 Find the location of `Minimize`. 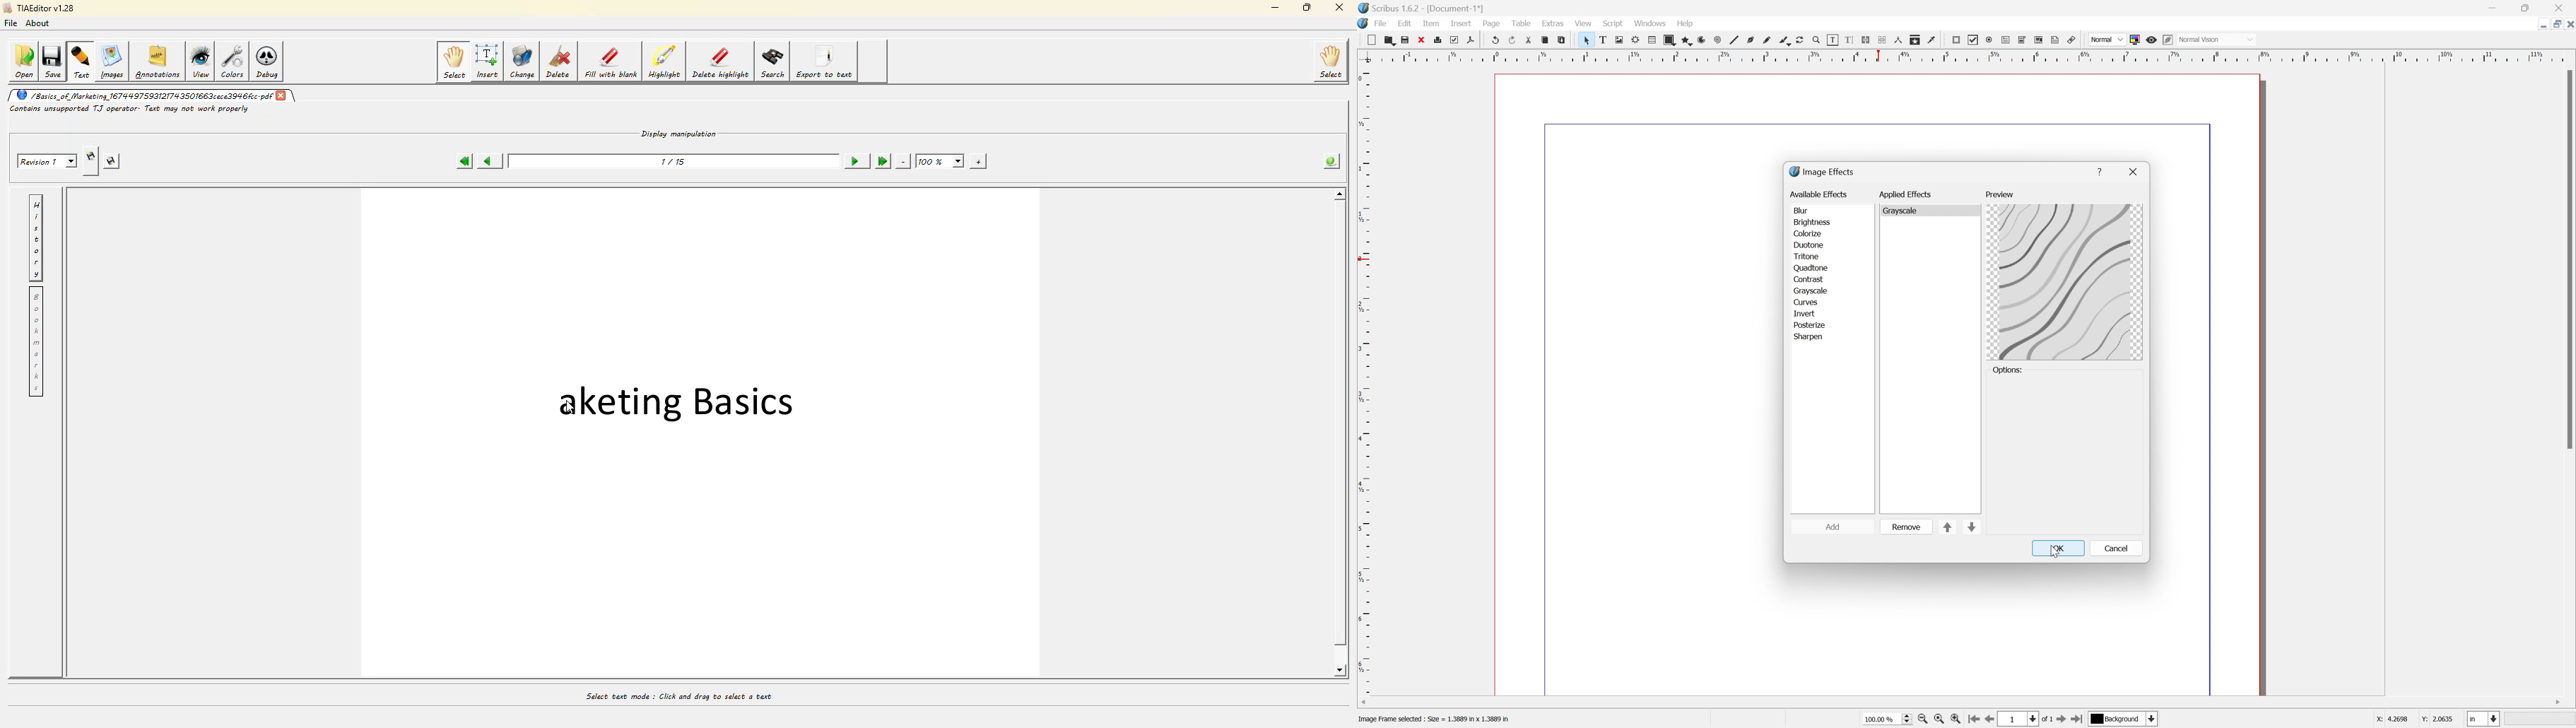

Minimize is located at coordinates (2493, 8).